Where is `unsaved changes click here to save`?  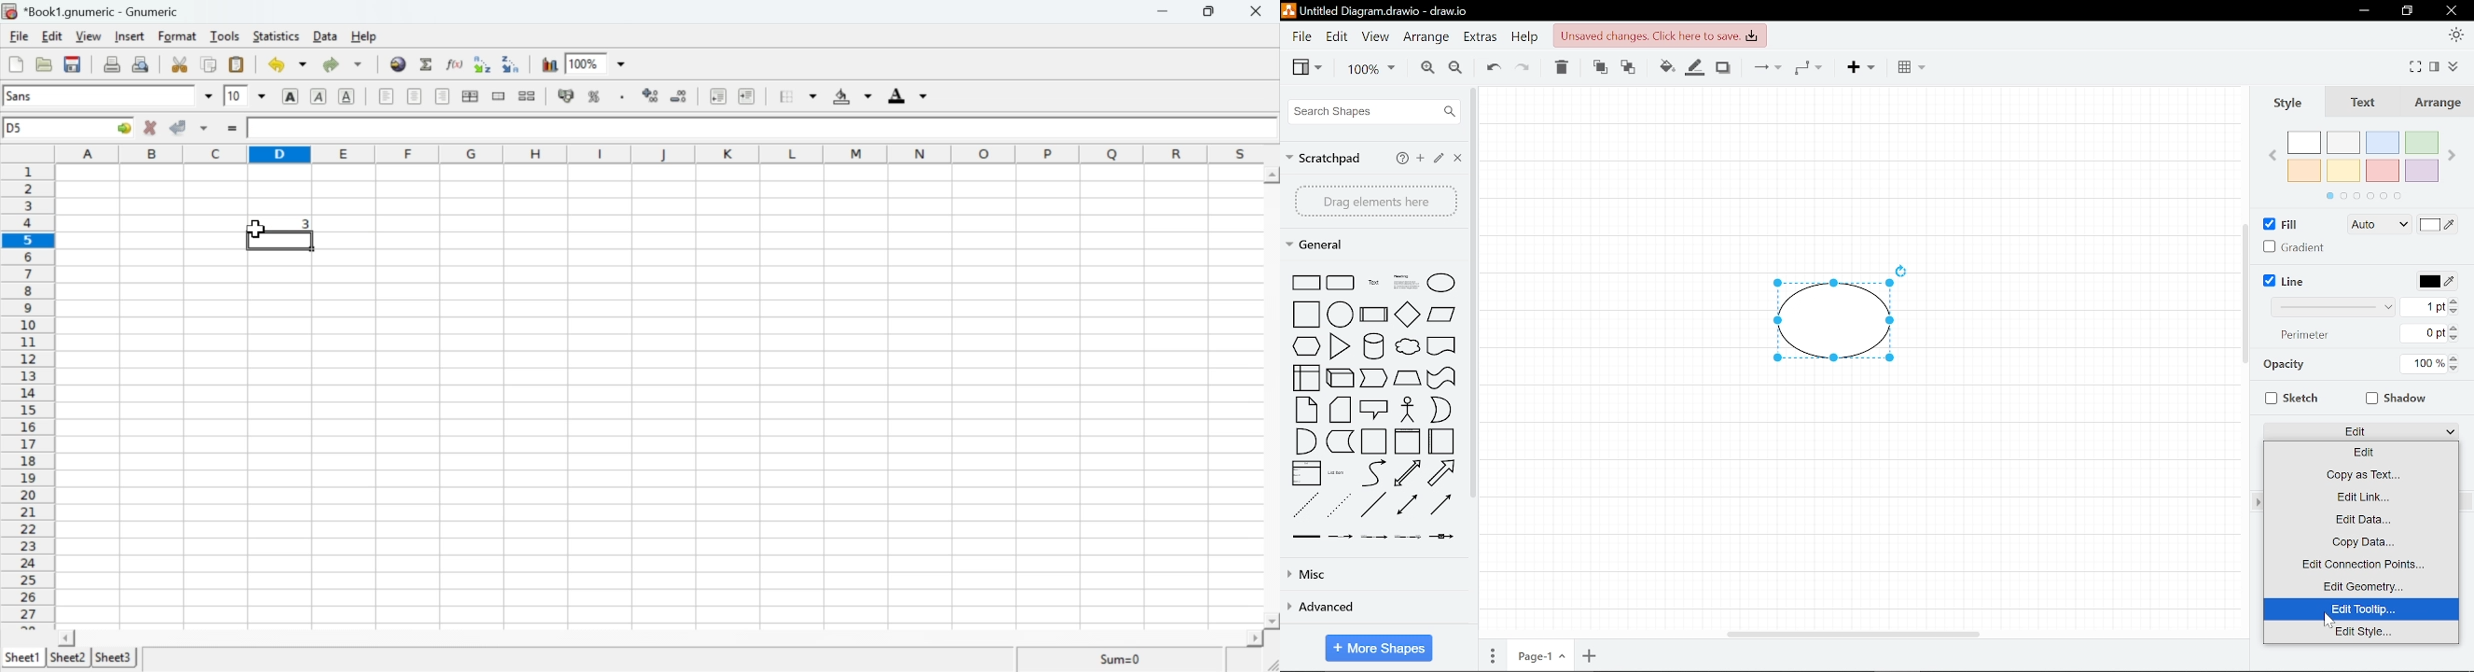
unsaved changes click here to save is located at coordinates (1660, 35).